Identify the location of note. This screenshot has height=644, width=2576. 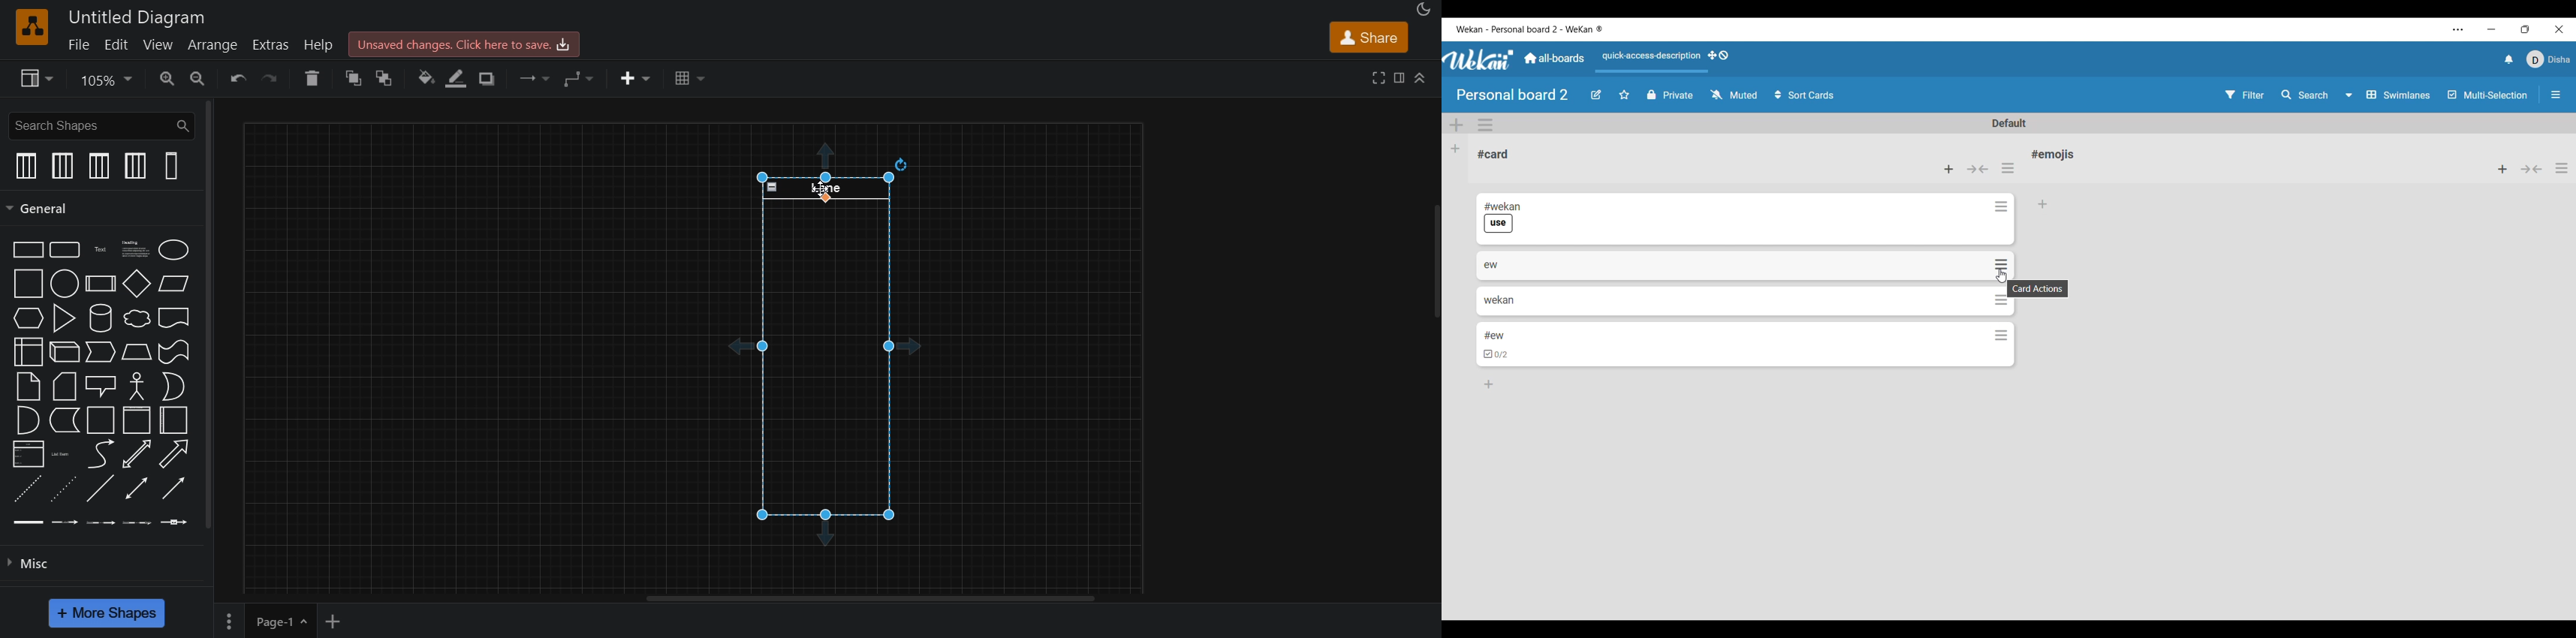
(29, 387).